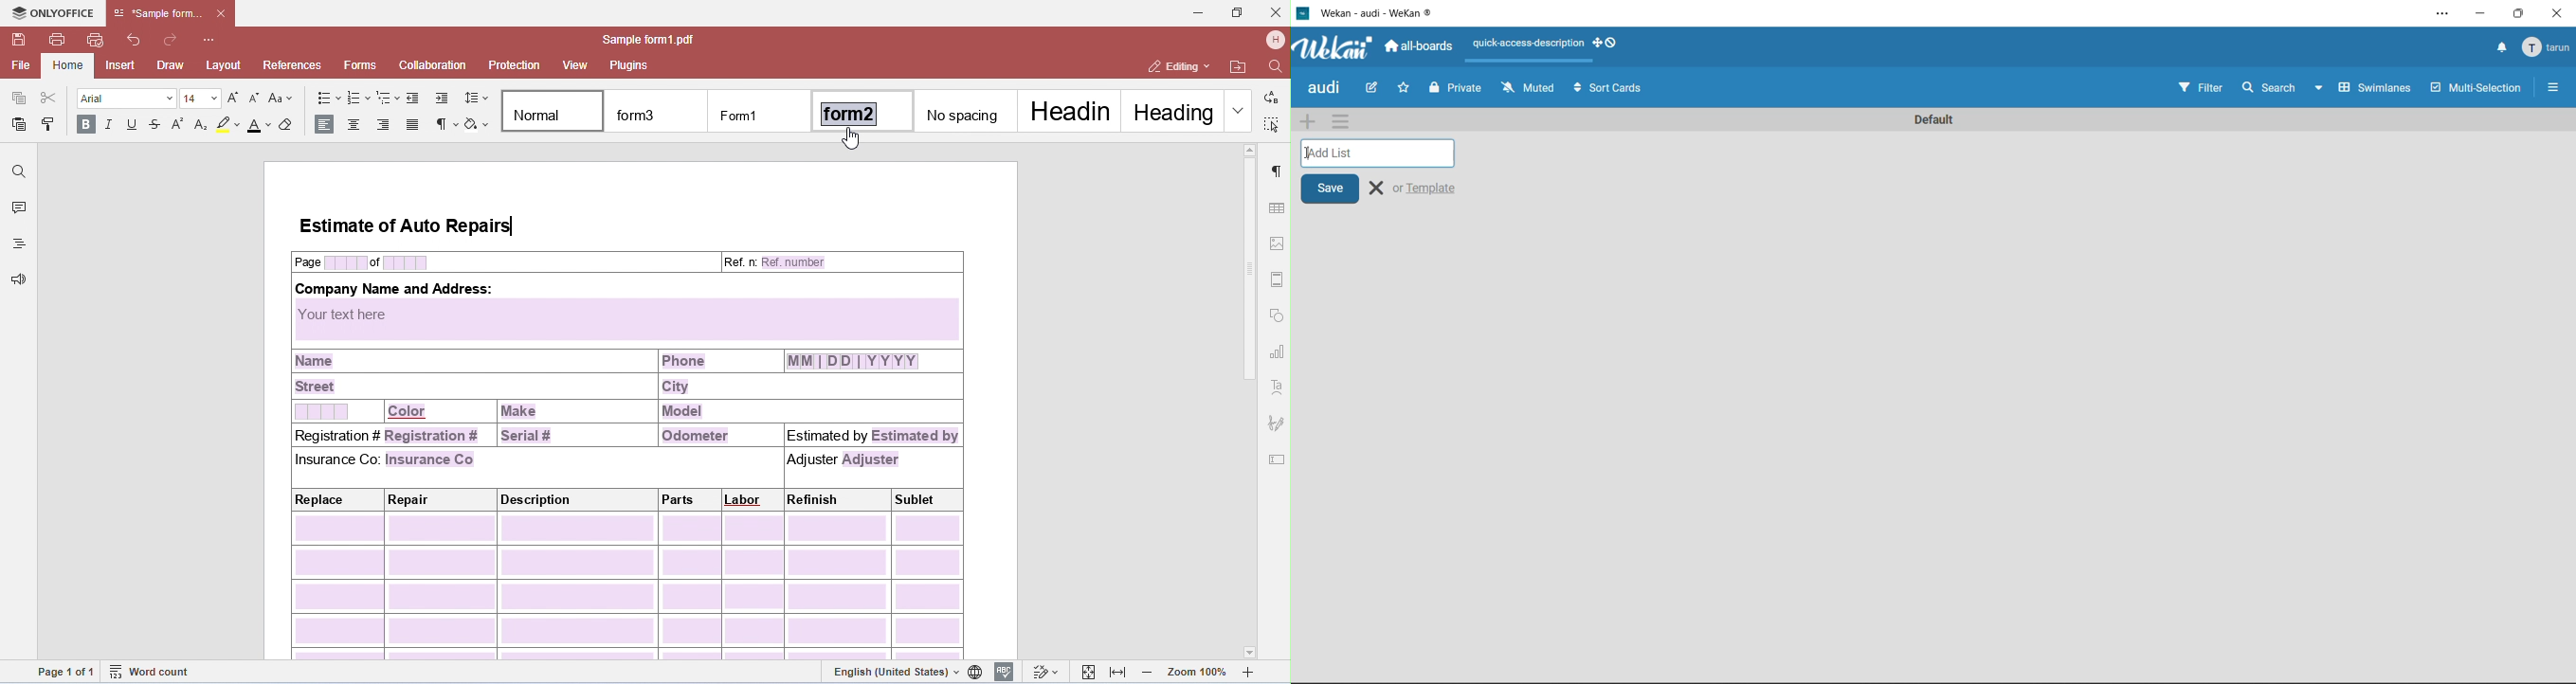  What do you see at coordinates (1529, 91) in the screenshot?
I see `muted` at bounding box center [1529, 91].